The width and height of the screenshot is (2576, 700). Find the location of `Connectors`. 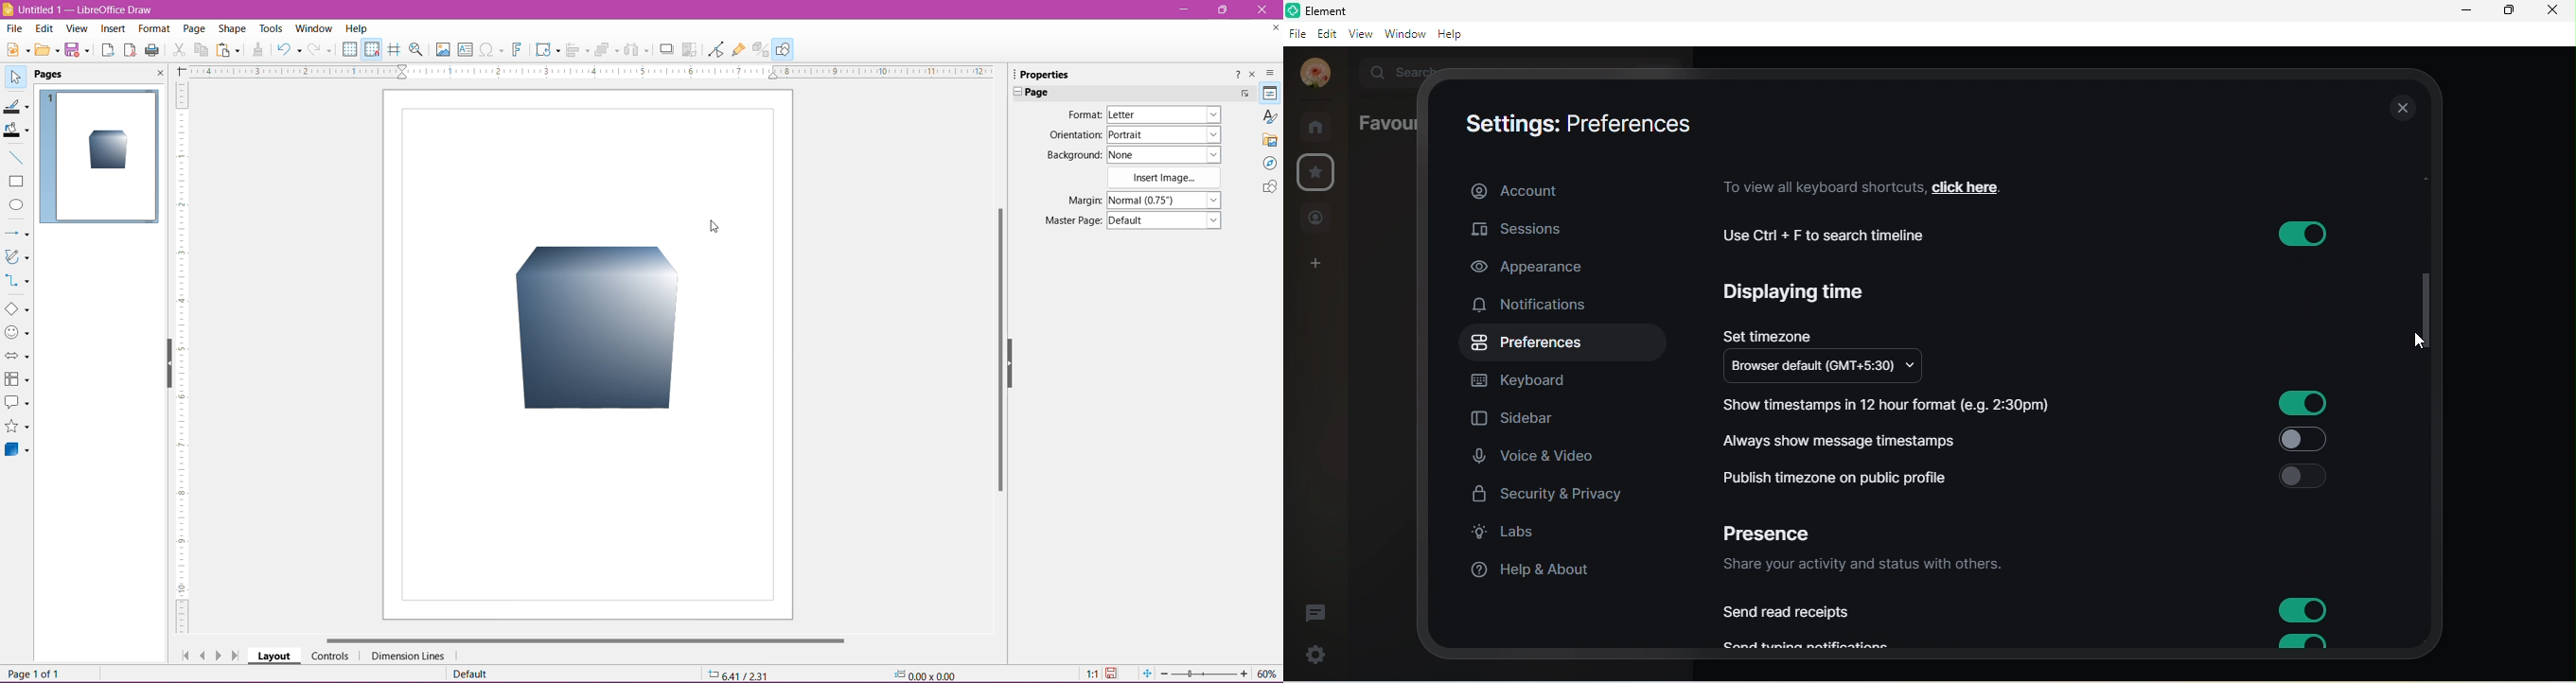

Connectors is located at coordinates (18, 281).